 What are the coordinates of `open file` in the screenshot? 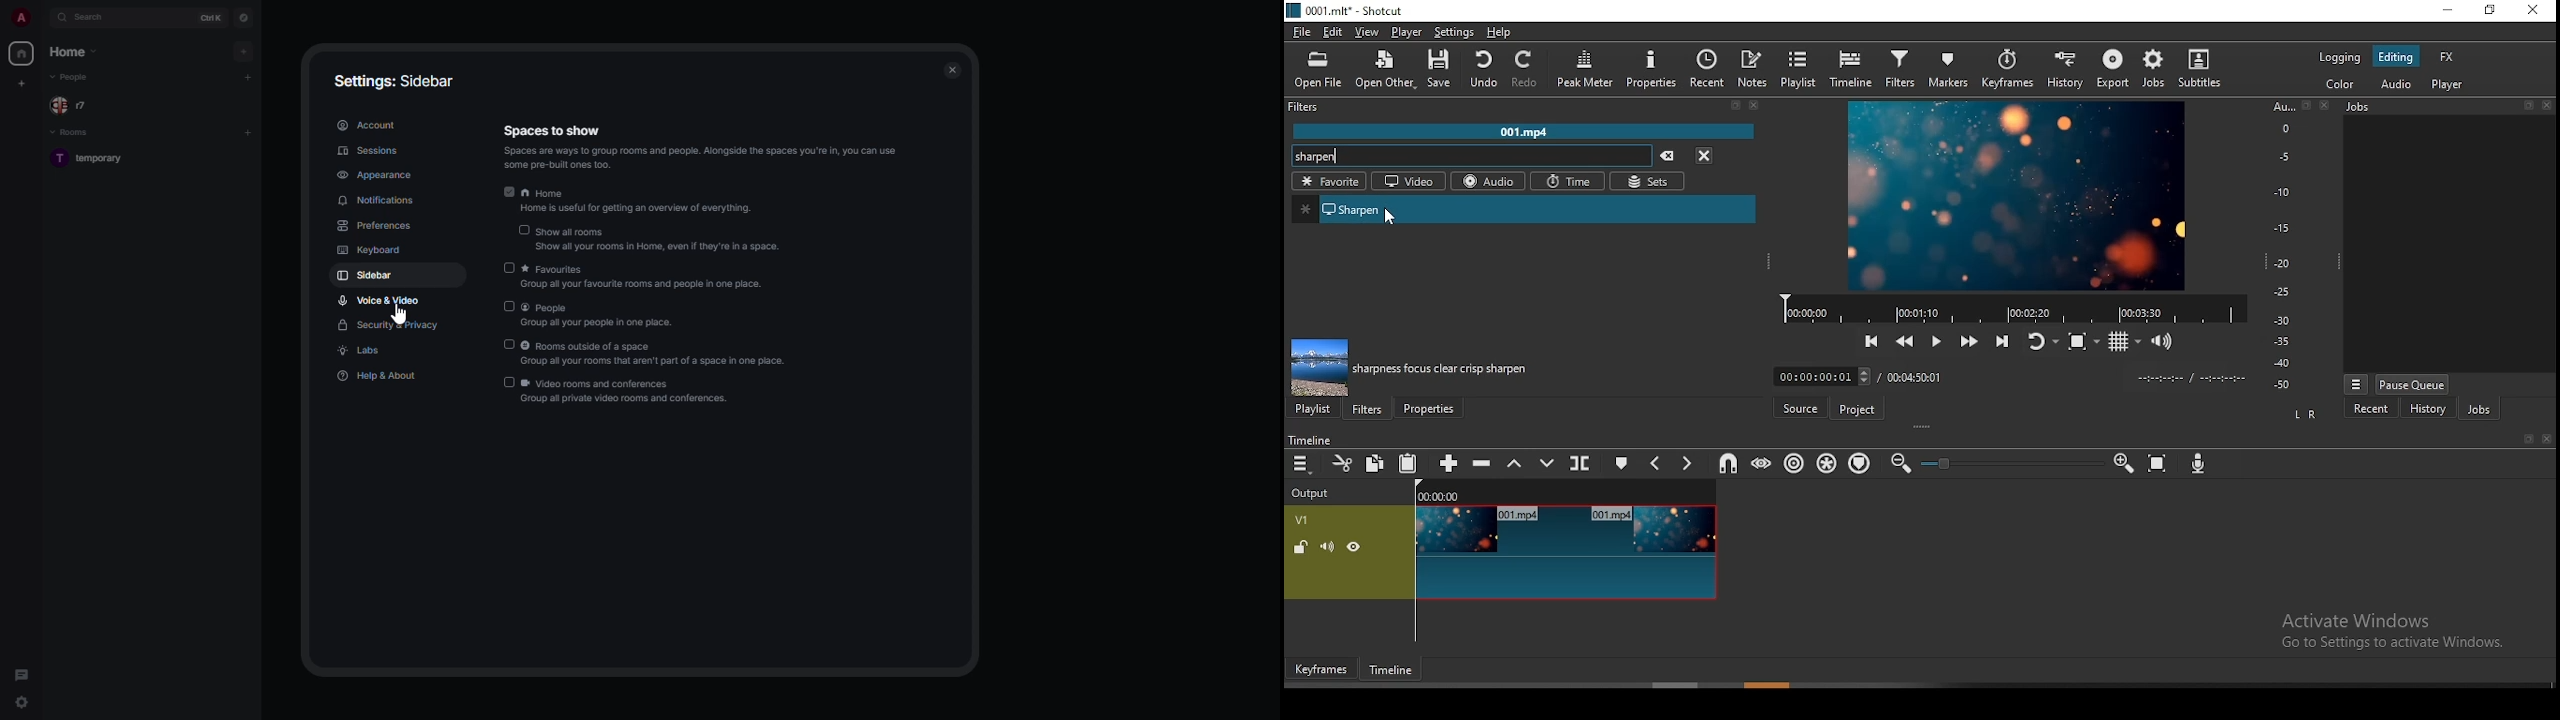 It's located at (1320, 70).